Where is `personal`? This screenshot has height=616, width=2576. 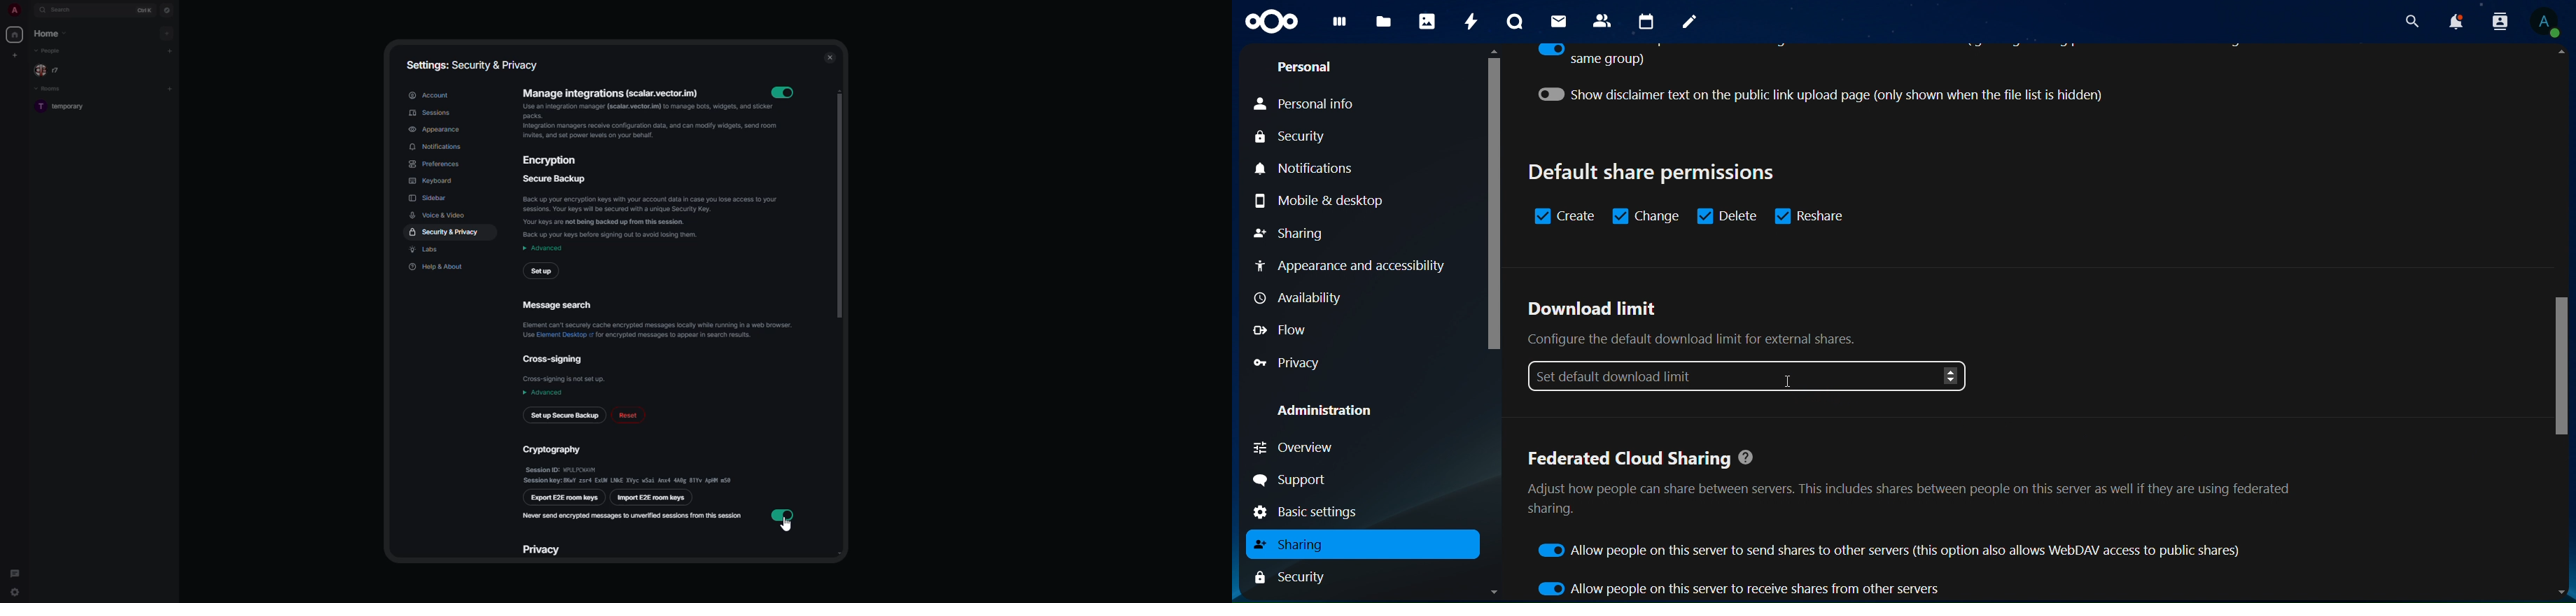 personal is located at coordinates (1308, 66).